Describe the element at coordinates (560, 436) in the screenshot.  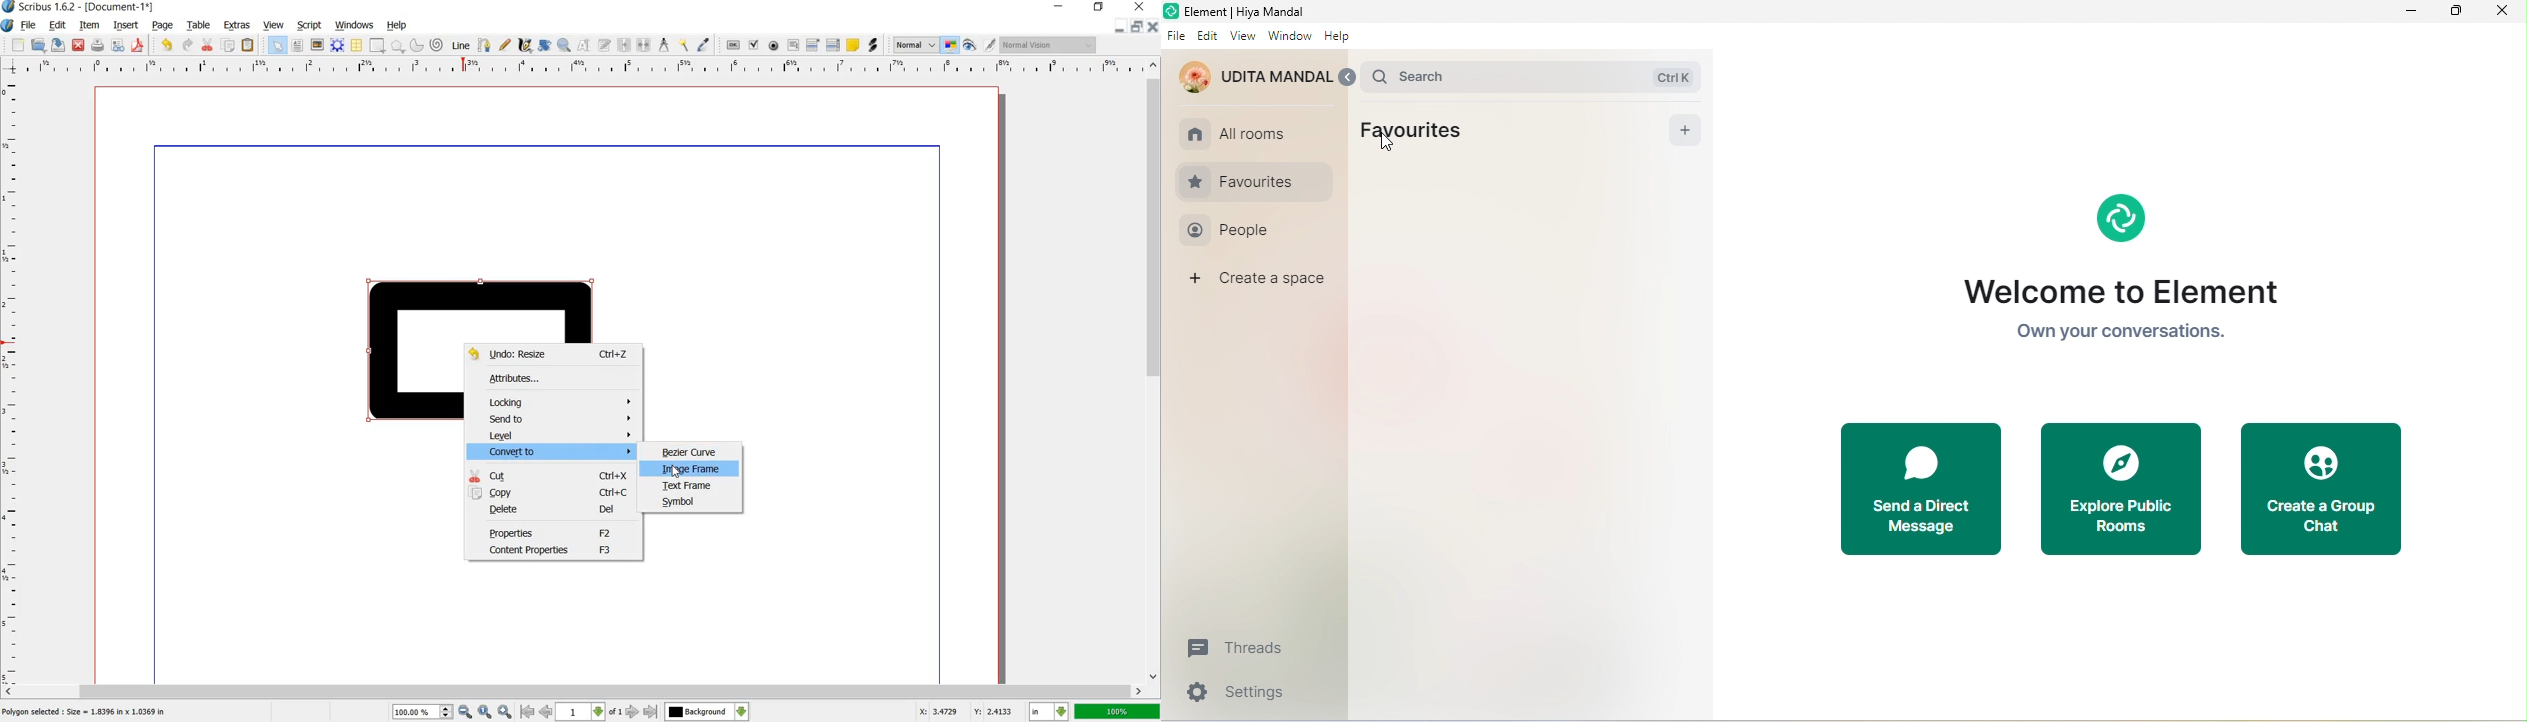
I see `LEVEL` at that location.